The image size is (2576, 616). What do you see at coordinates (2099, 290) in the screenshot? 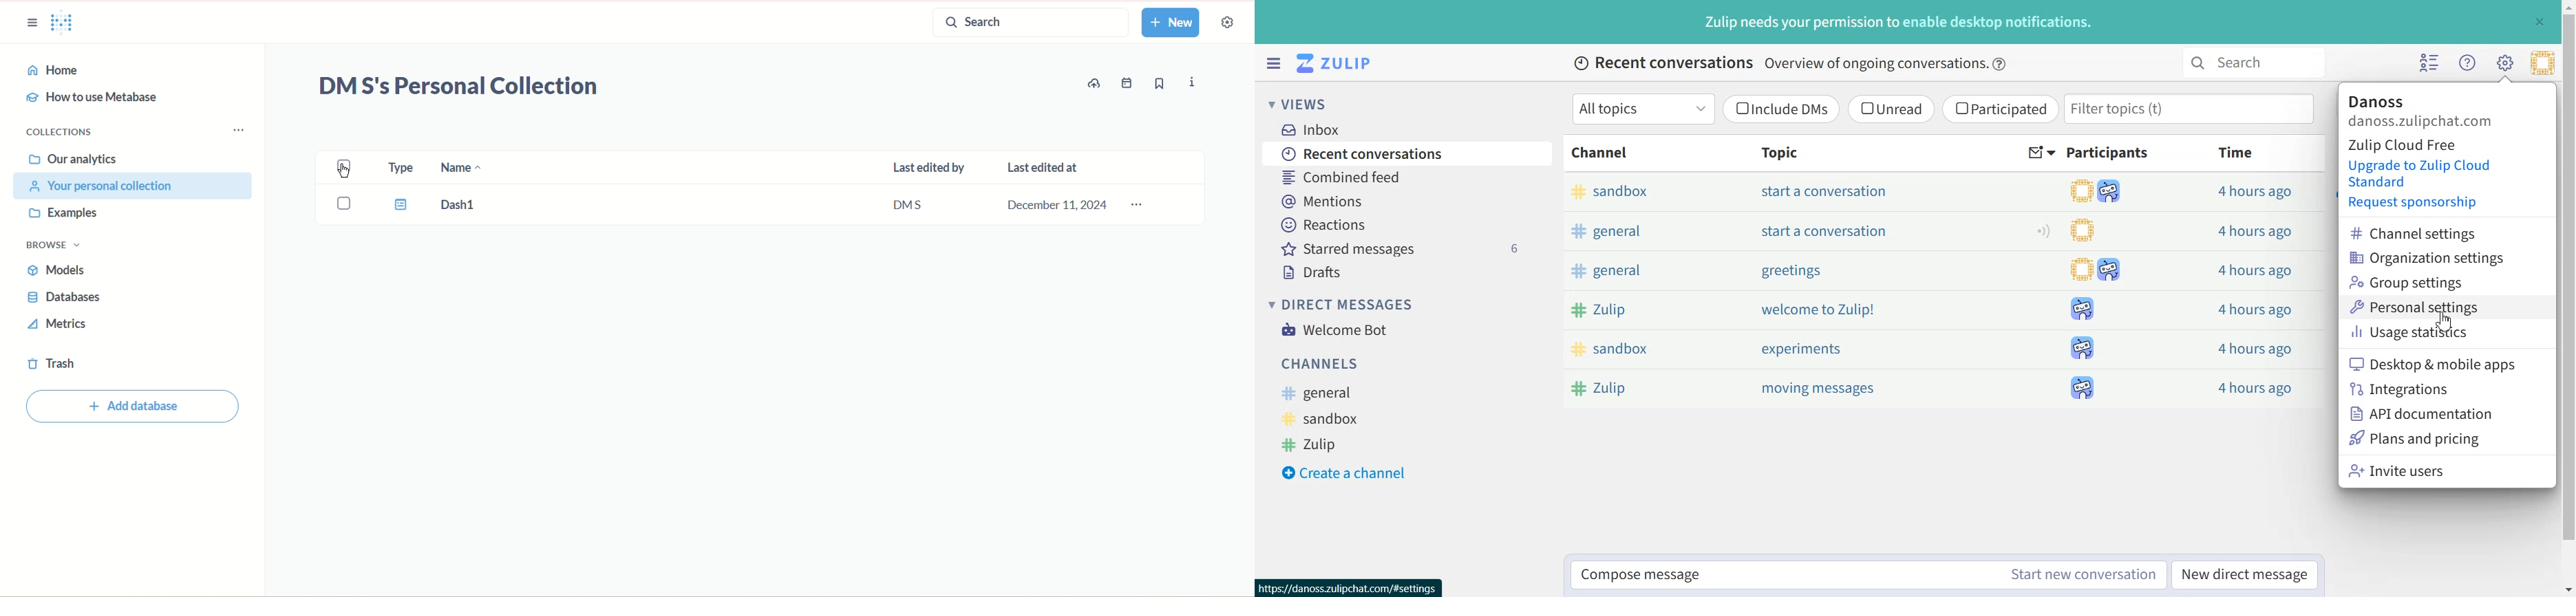
I see `participants` at bounding box center [2099, 290].